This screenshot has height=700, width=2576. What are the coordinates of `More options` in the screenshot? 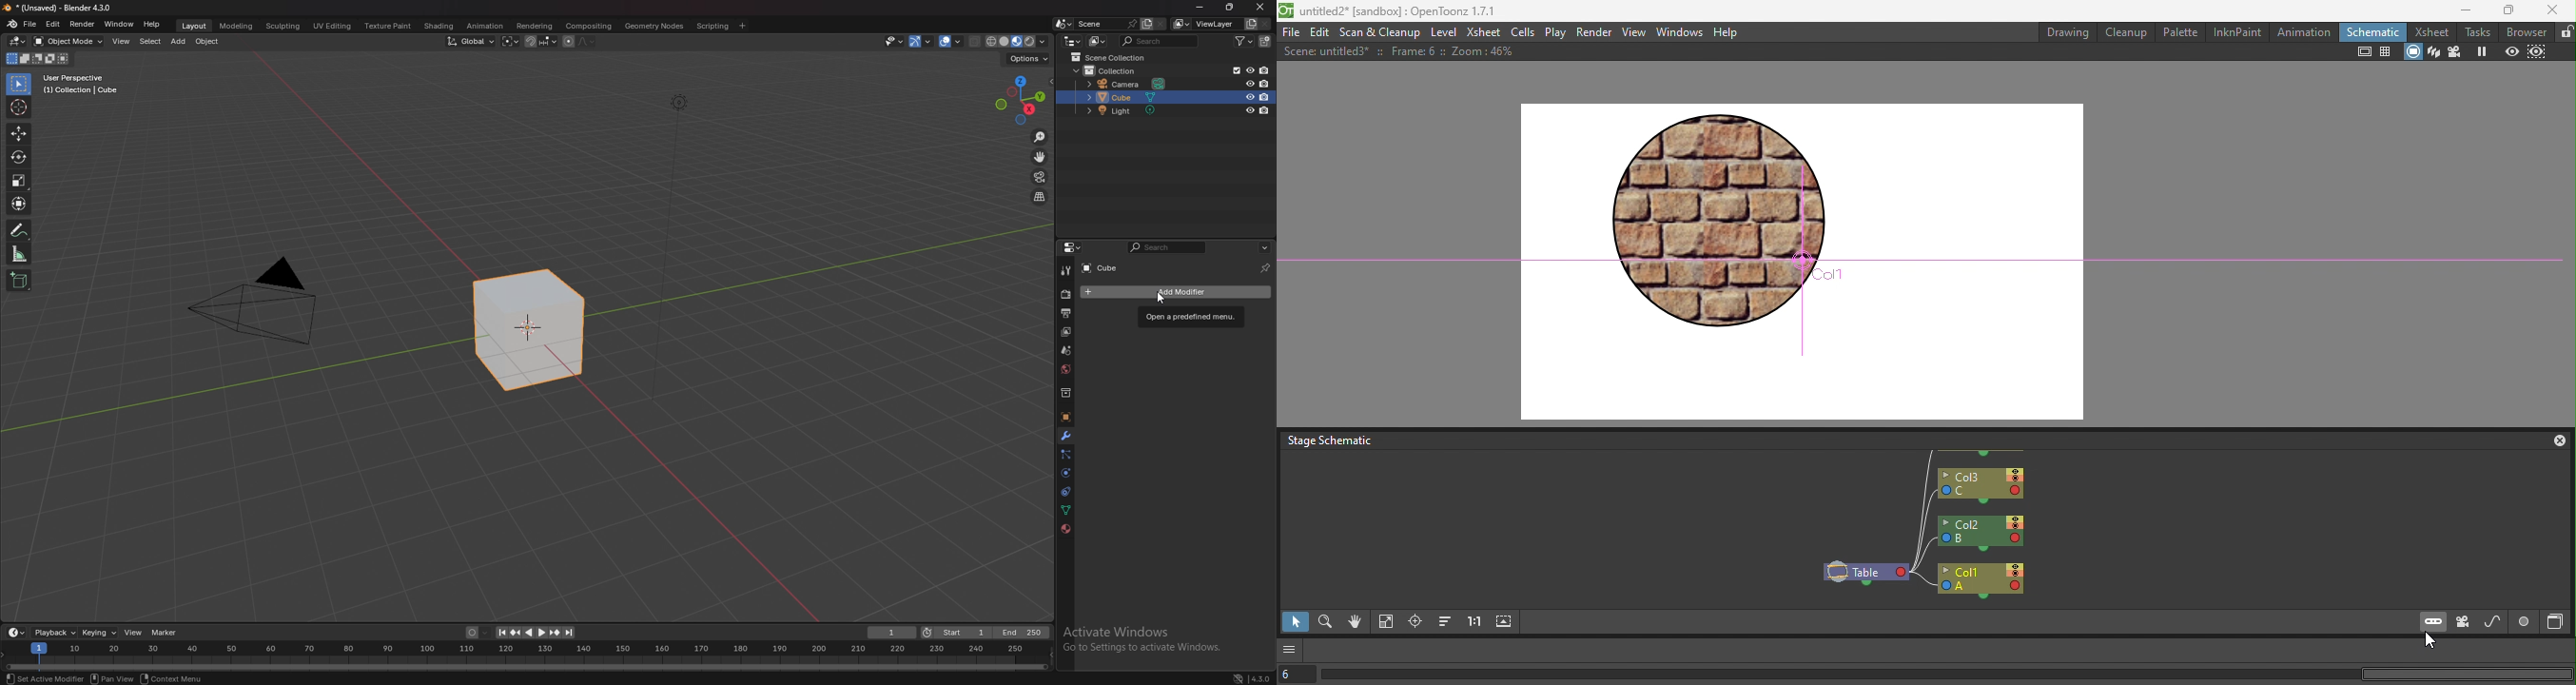 It's located at (1291, 650).